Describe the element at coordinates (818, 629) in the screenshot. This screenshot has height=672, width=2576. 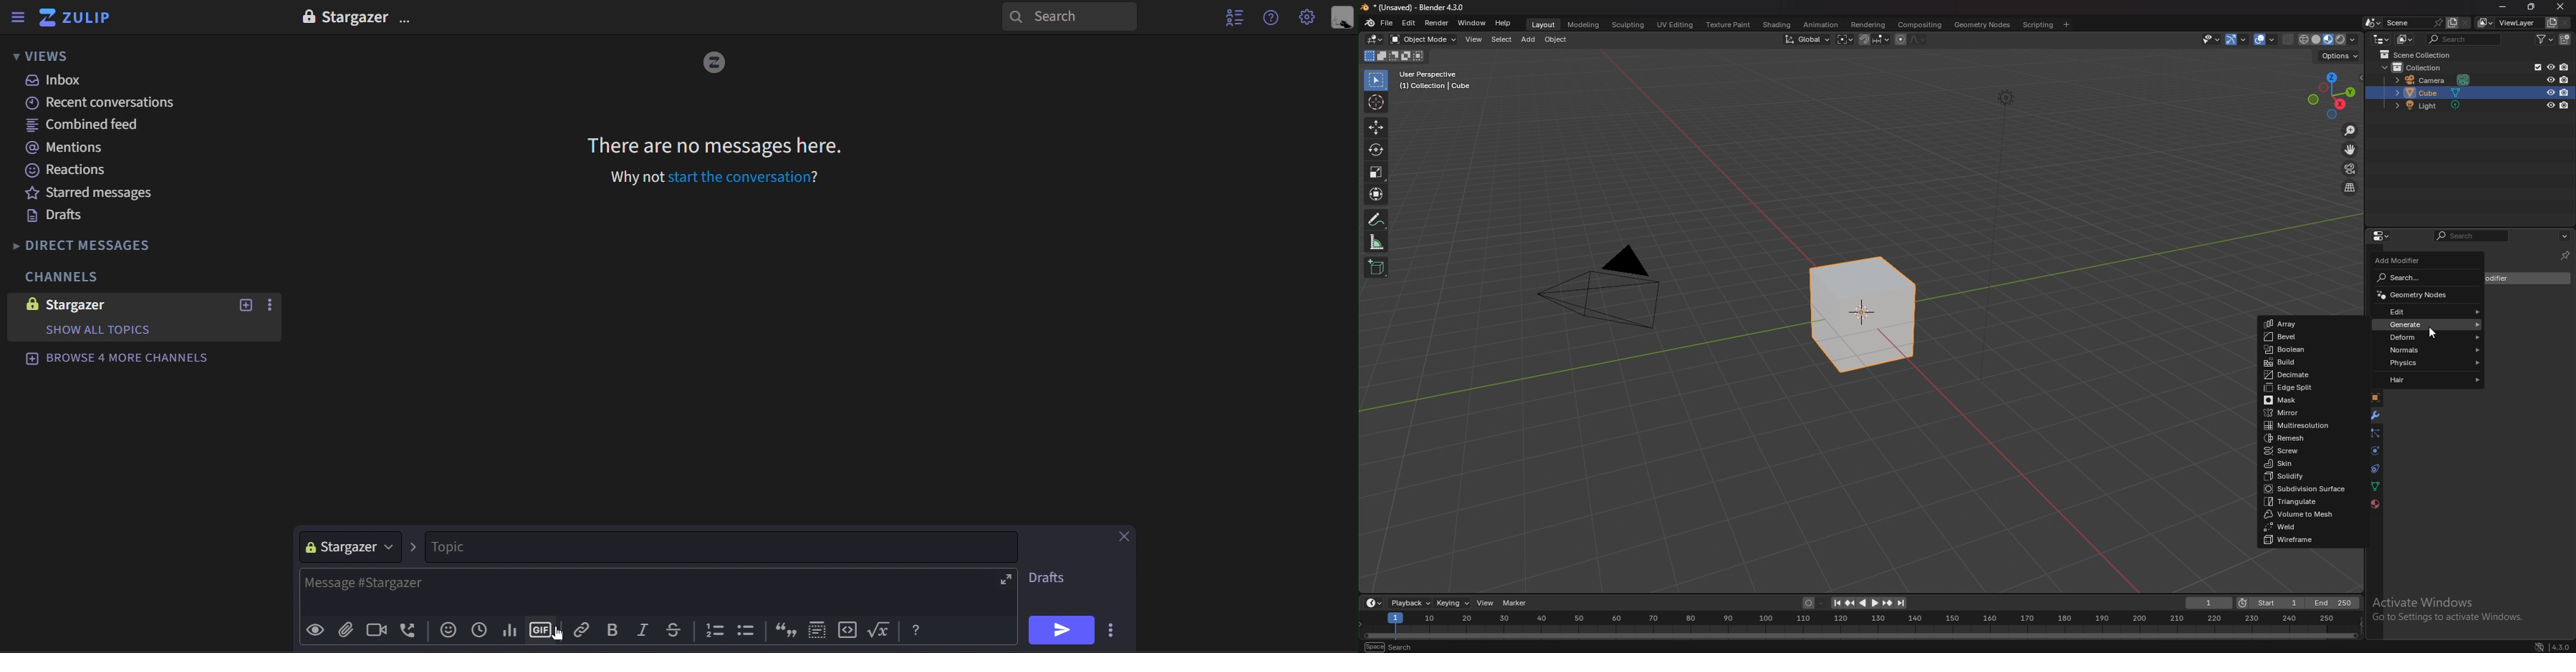
I see `Selection` at that location.